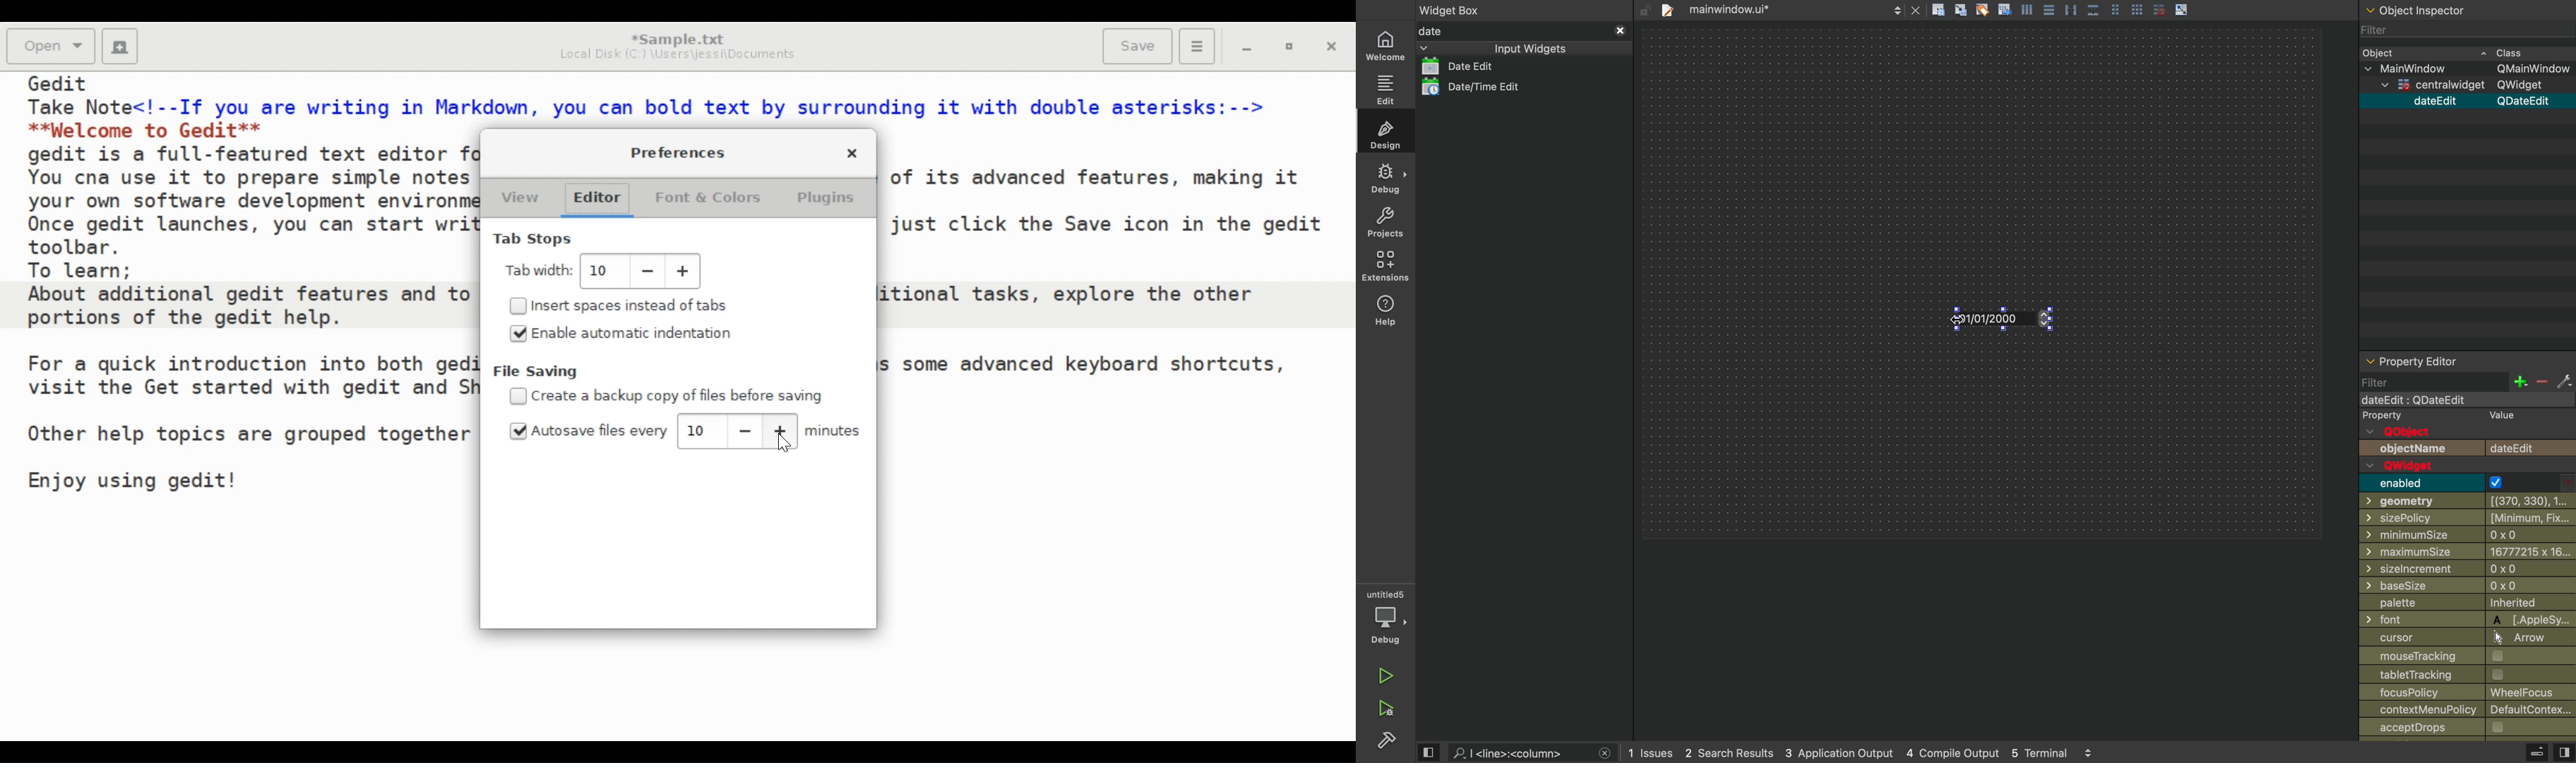  I want to click on font, so click(2470, 620).